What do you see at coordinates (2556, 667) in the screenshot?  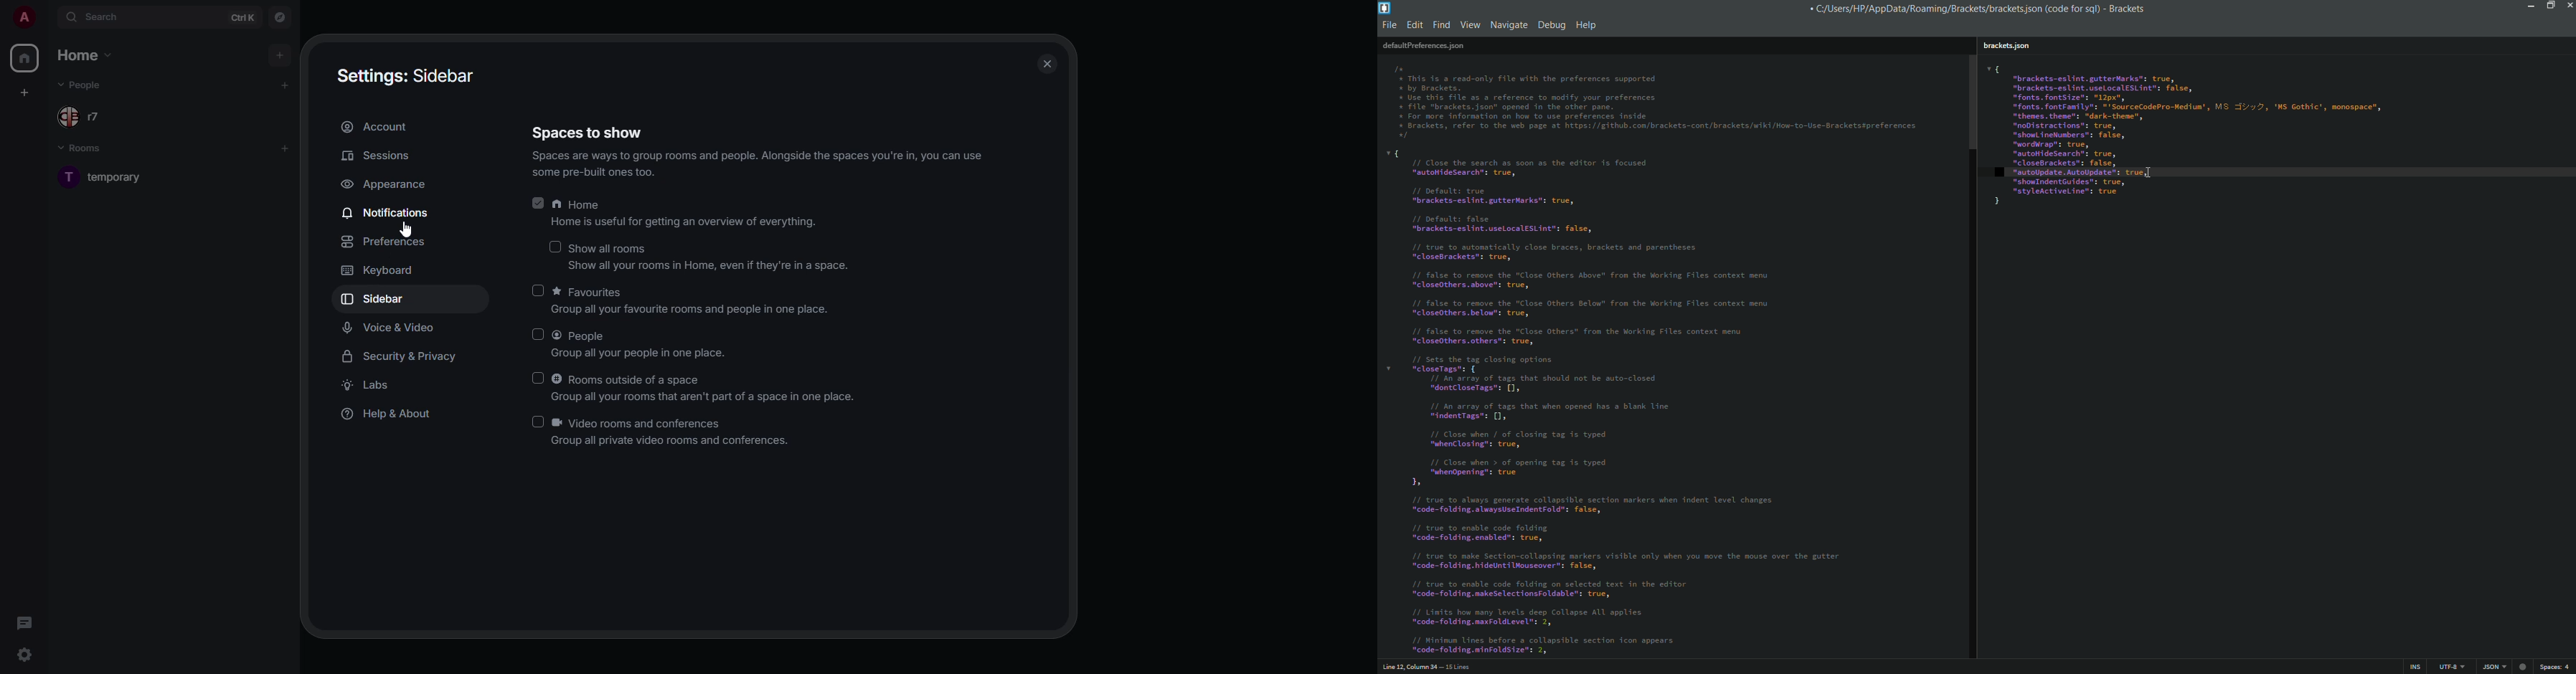 I see `spaces: 4` at bounding box center [2556, 667].